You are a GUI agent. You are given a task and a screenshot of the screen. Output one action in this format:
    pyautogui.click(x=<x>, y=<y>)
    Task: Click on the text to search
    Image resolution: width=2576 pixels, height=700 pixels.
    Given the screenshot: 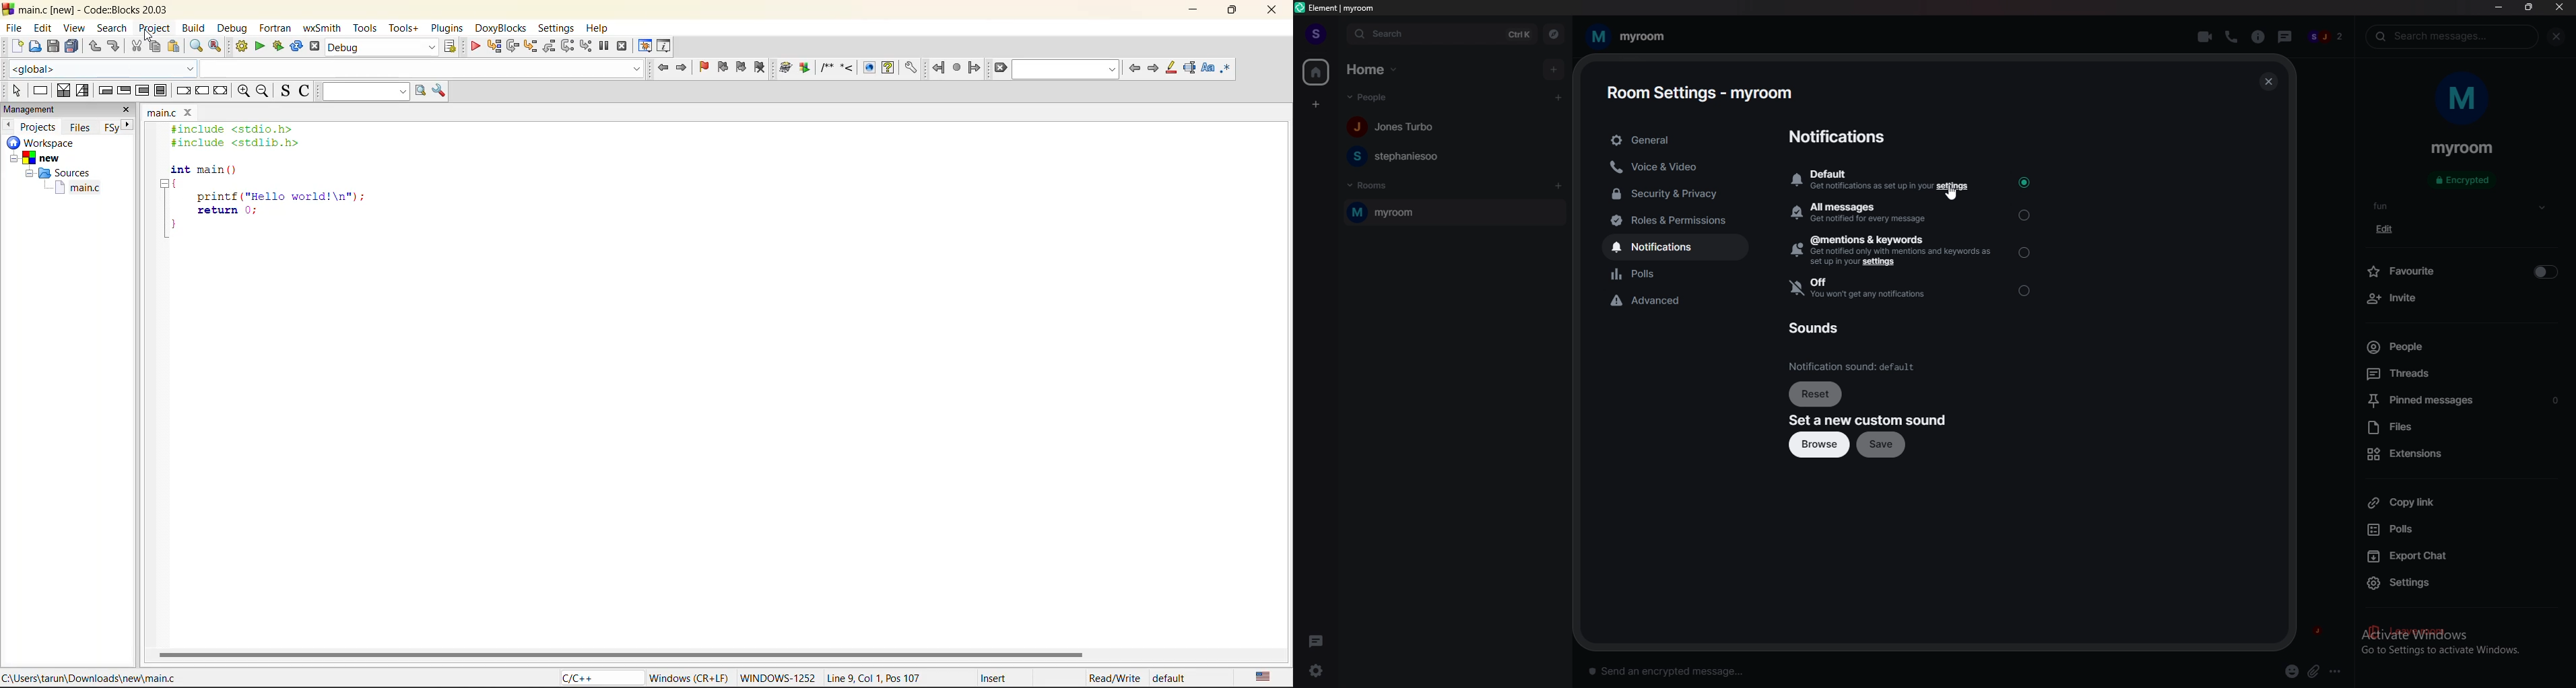 What is the action you would take?
    pyautogui.click(x=367, y=92)
    